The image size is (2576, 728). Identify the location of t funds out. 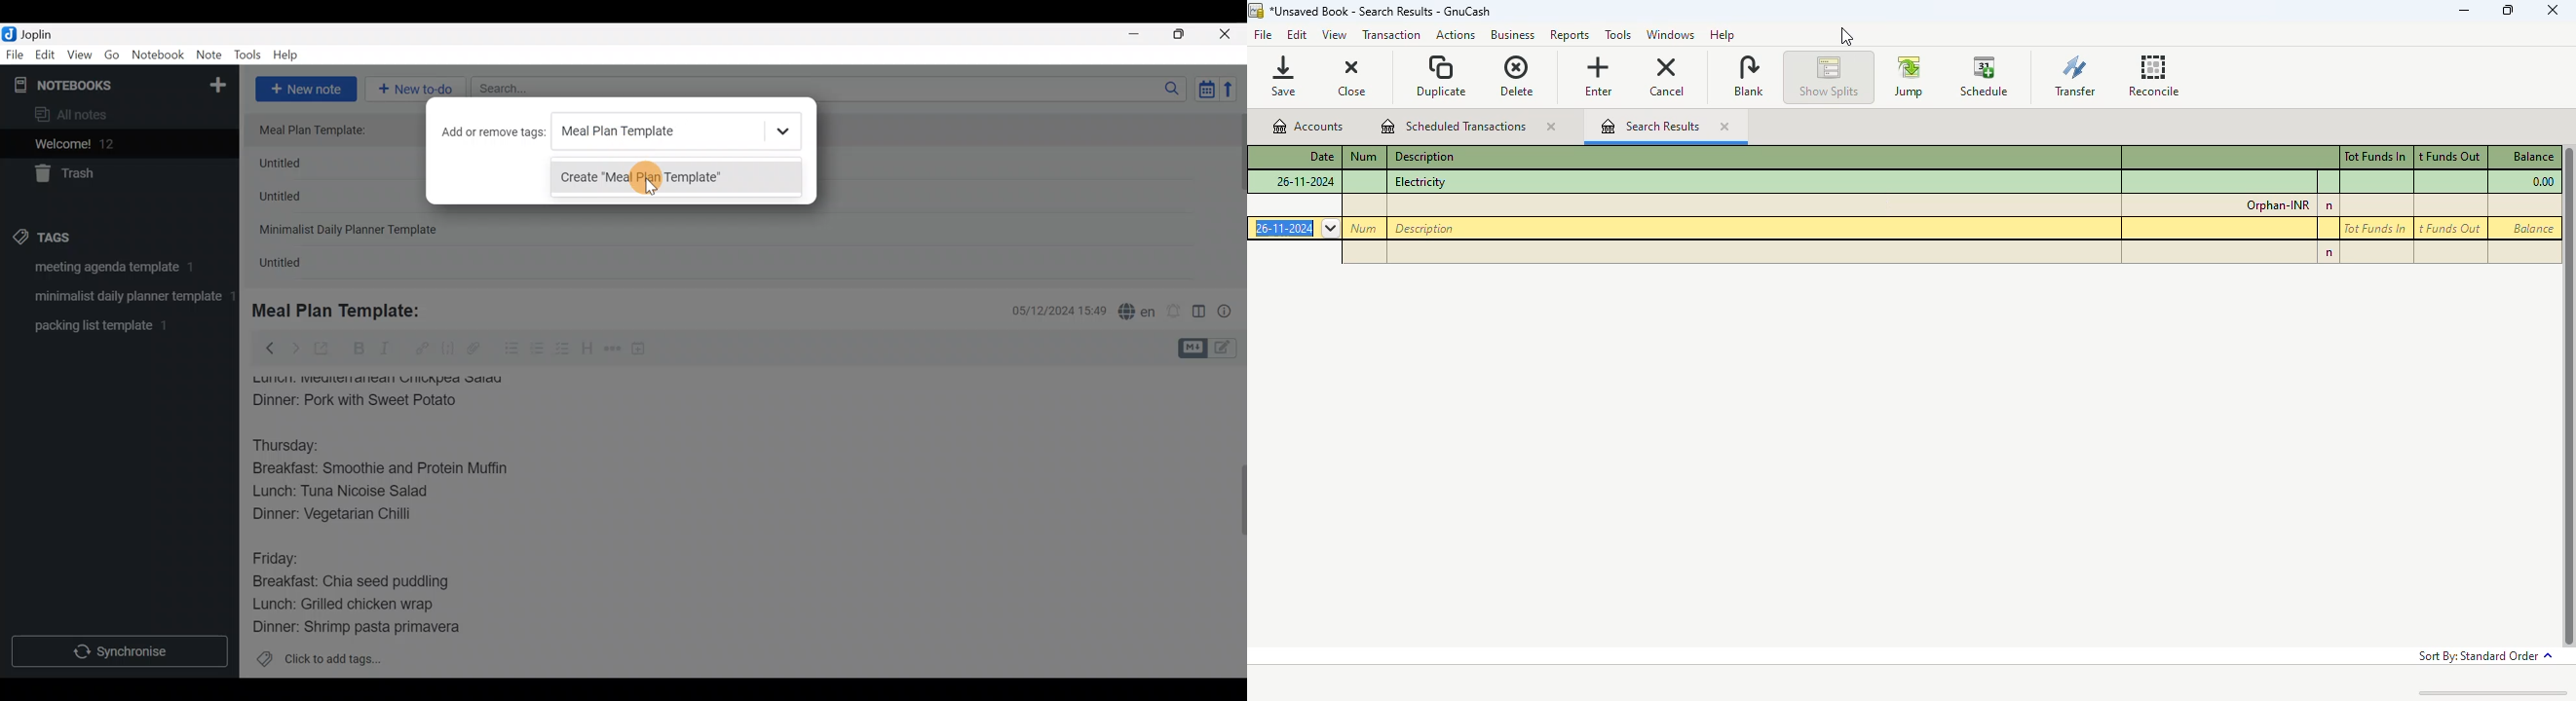
(2448, 229).